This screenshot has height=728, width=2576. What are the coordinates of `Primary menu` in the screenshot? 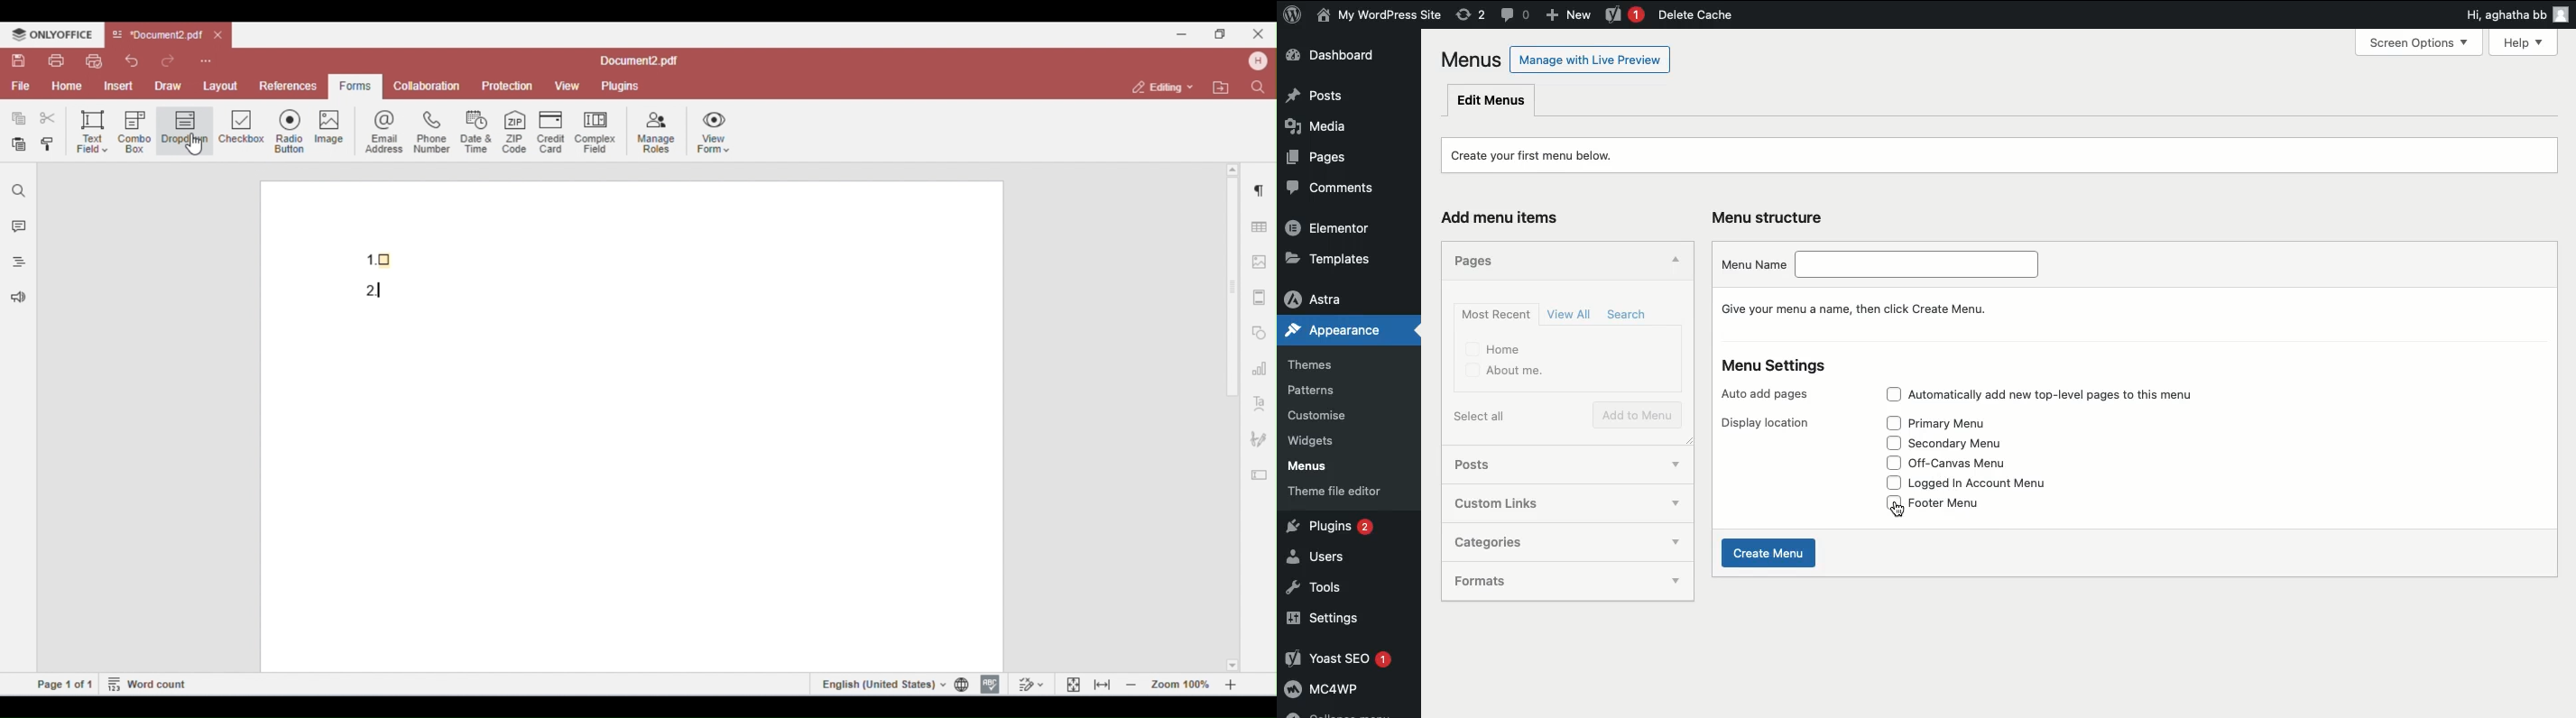 It's located at (1957, 423).